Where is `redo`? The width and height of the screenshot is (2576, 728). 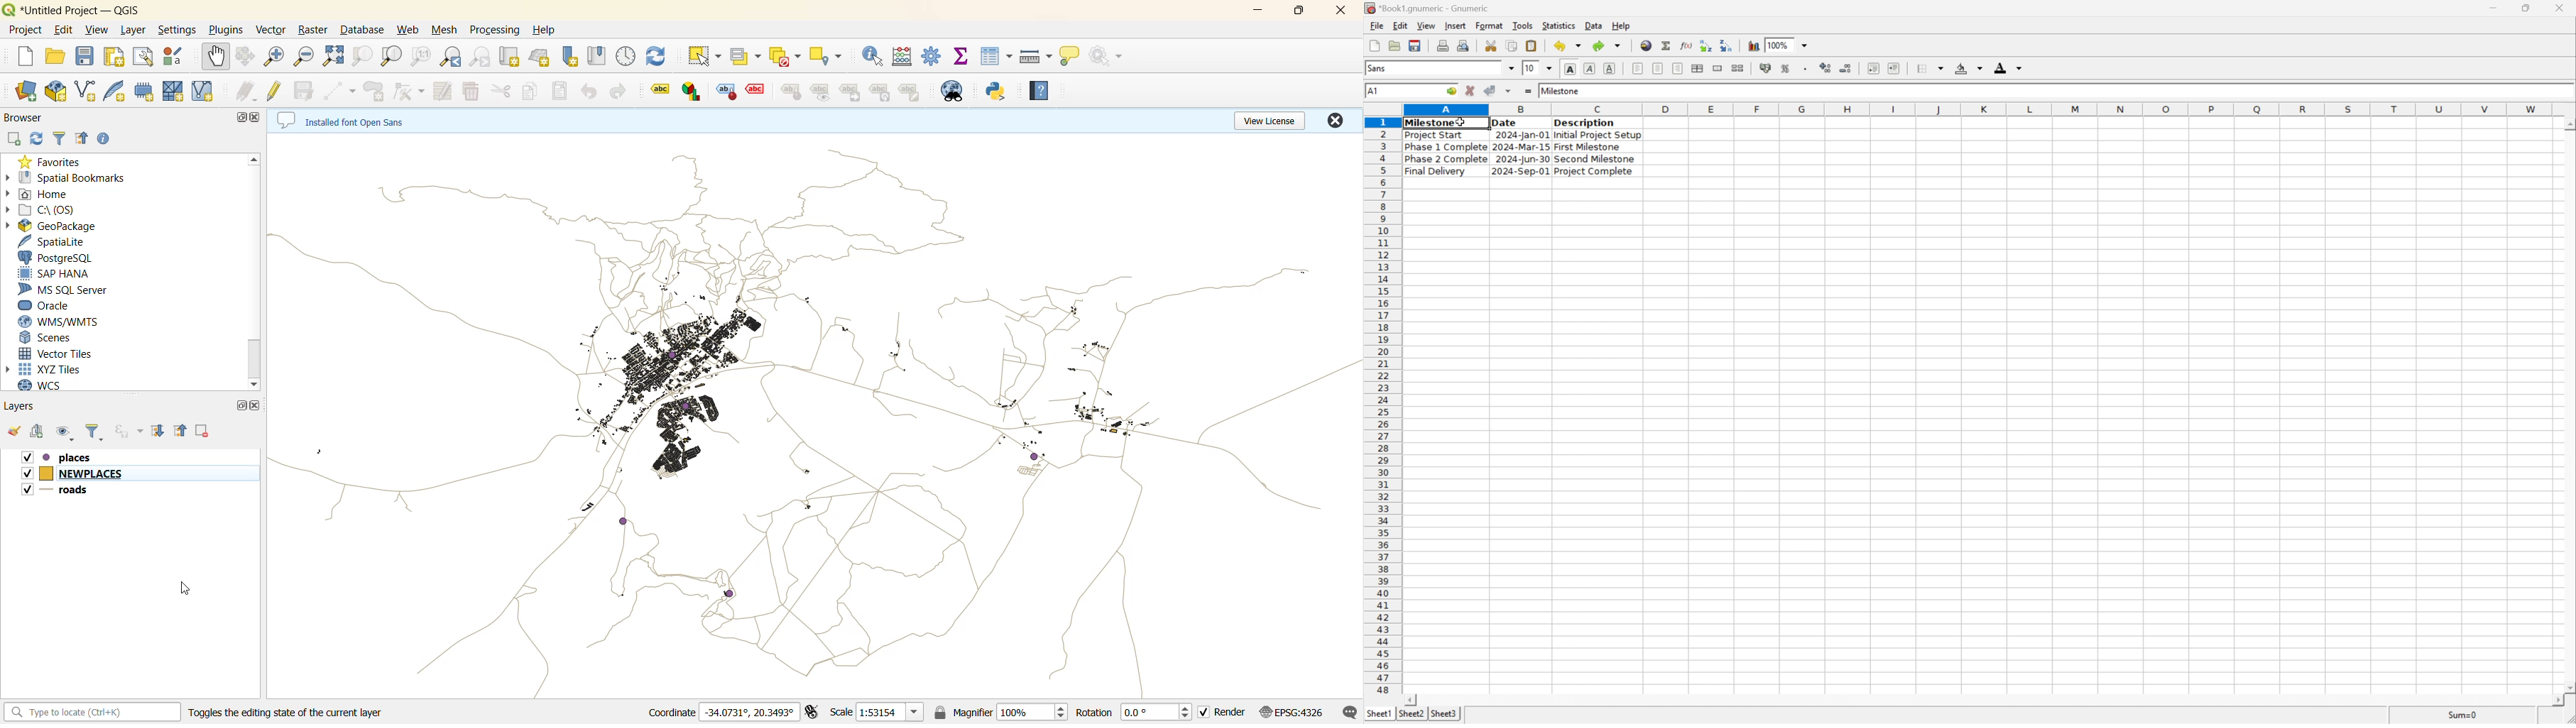 redo is located at coordinates (1609, 45).